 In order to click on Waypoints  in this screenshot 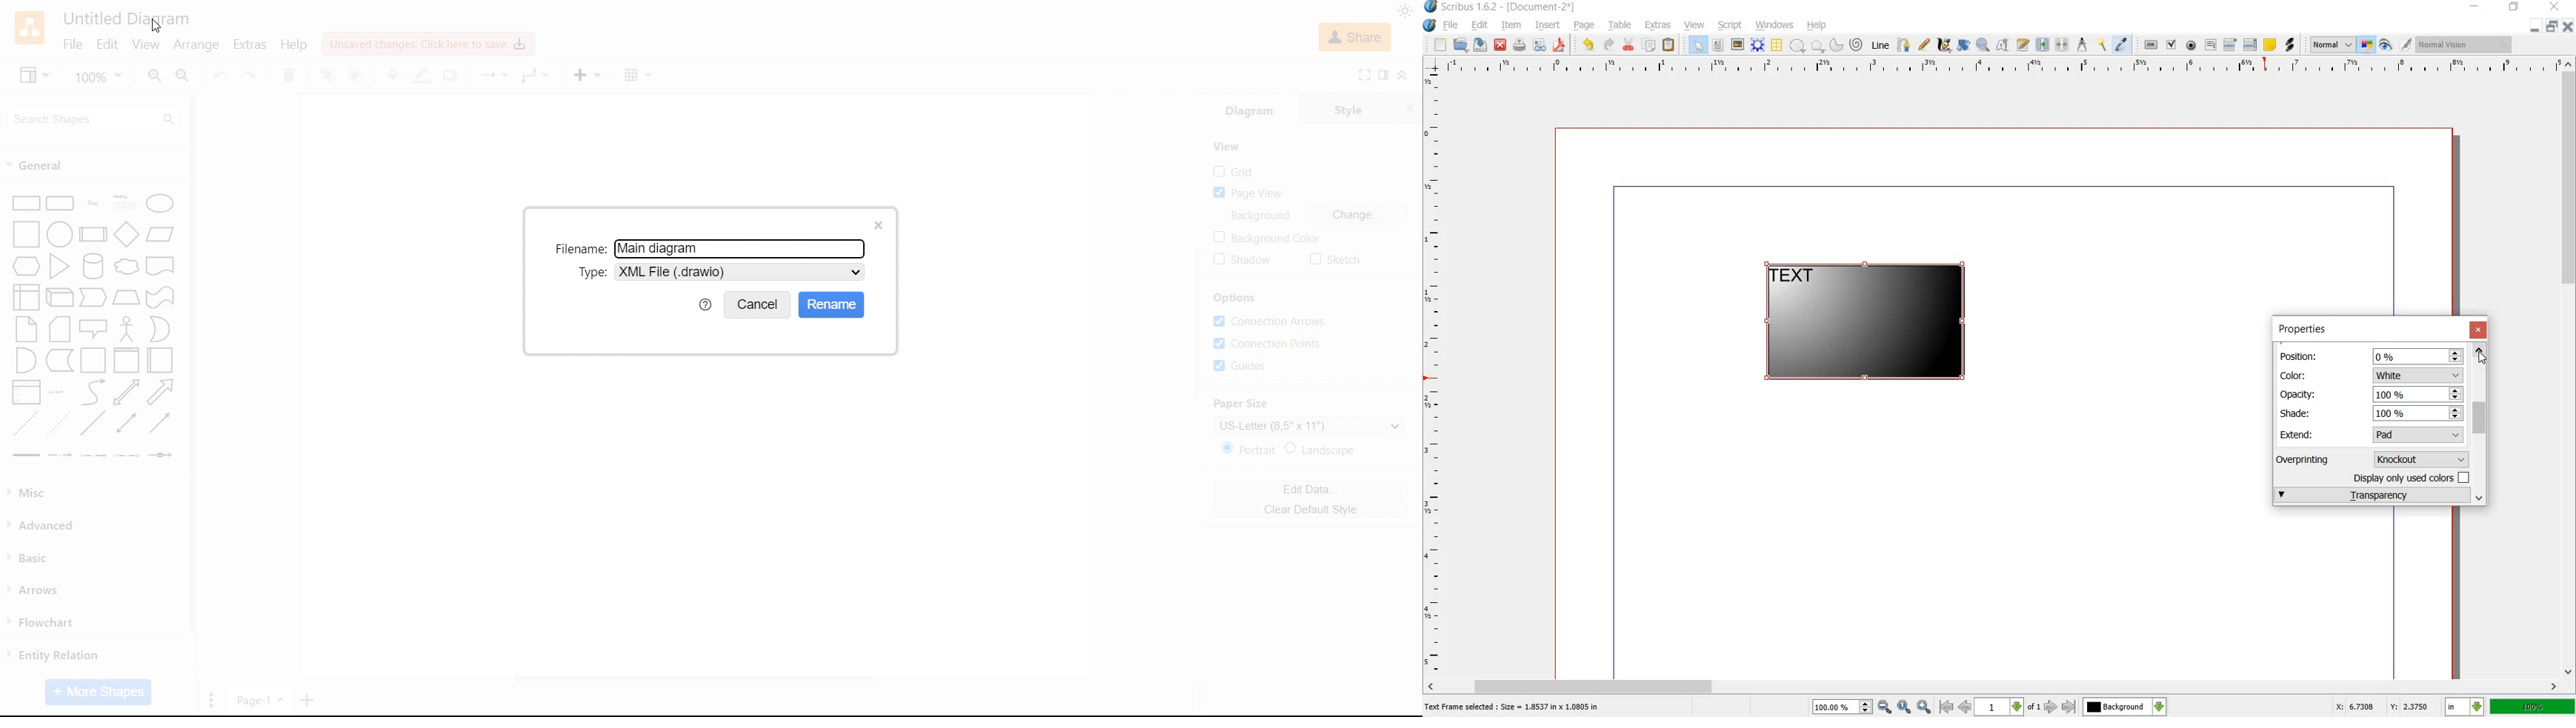, I will do `click(536, 76)`.